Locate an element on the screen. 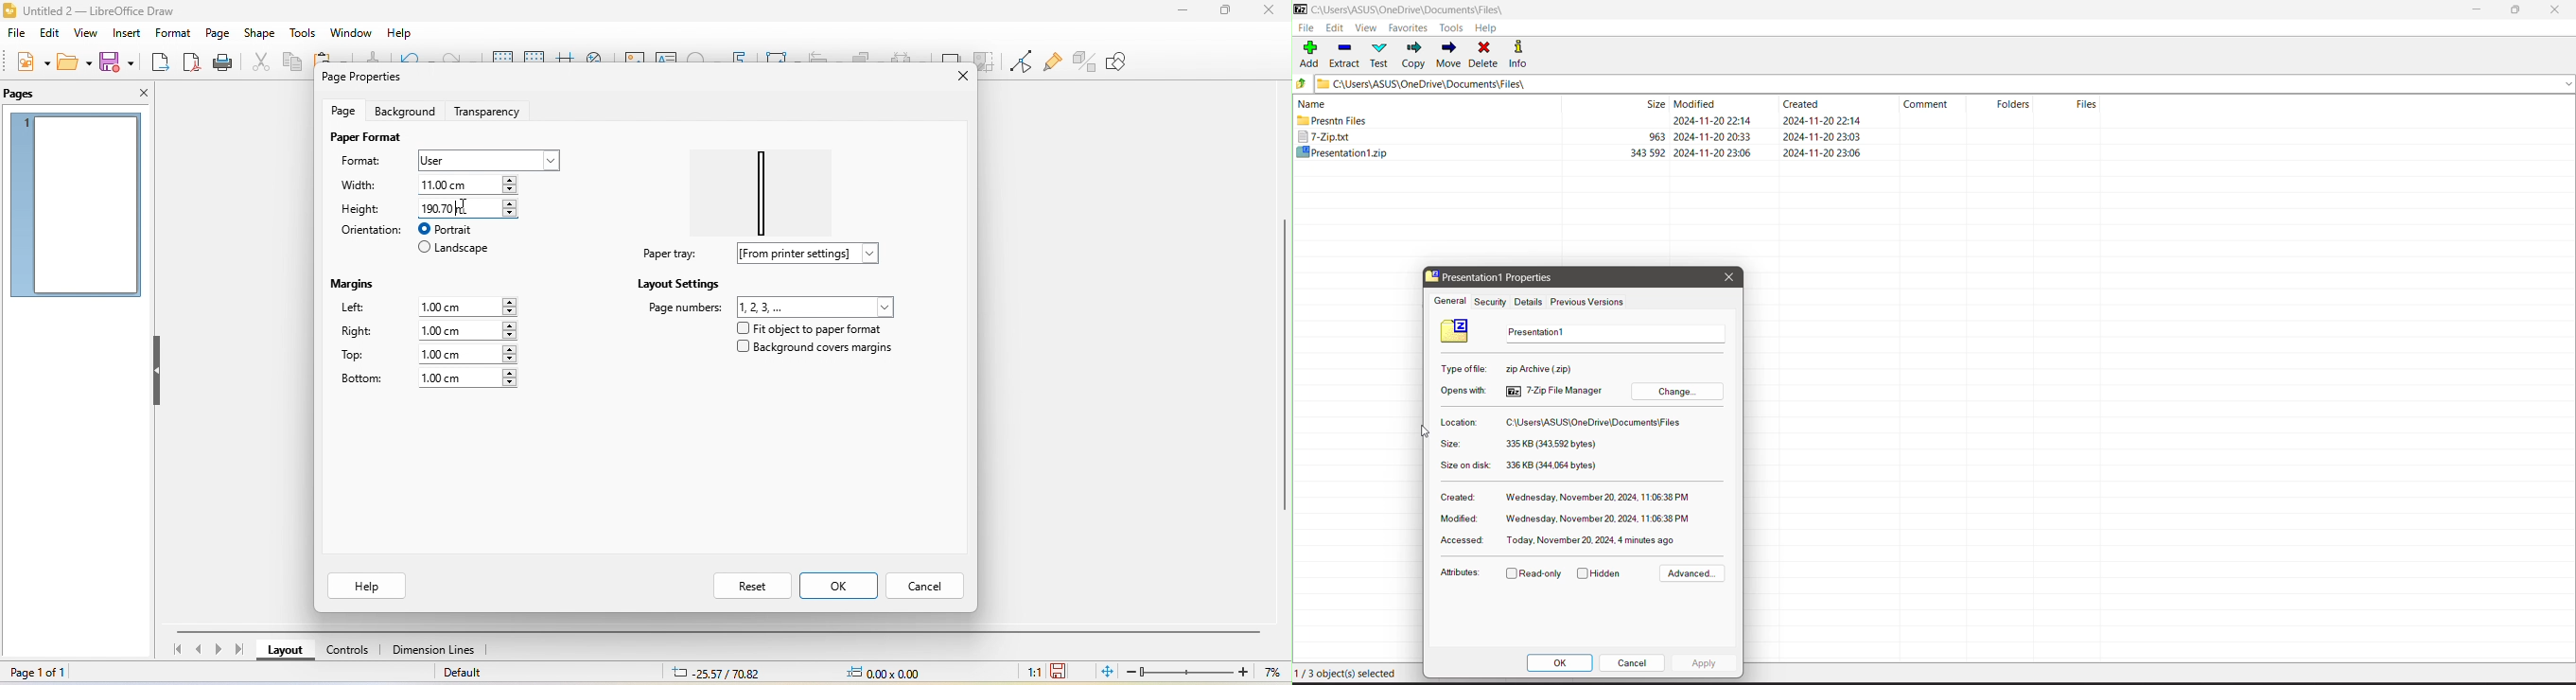 The image size is (2576, 700). Selected file size is located at coordinates (1554, 446).